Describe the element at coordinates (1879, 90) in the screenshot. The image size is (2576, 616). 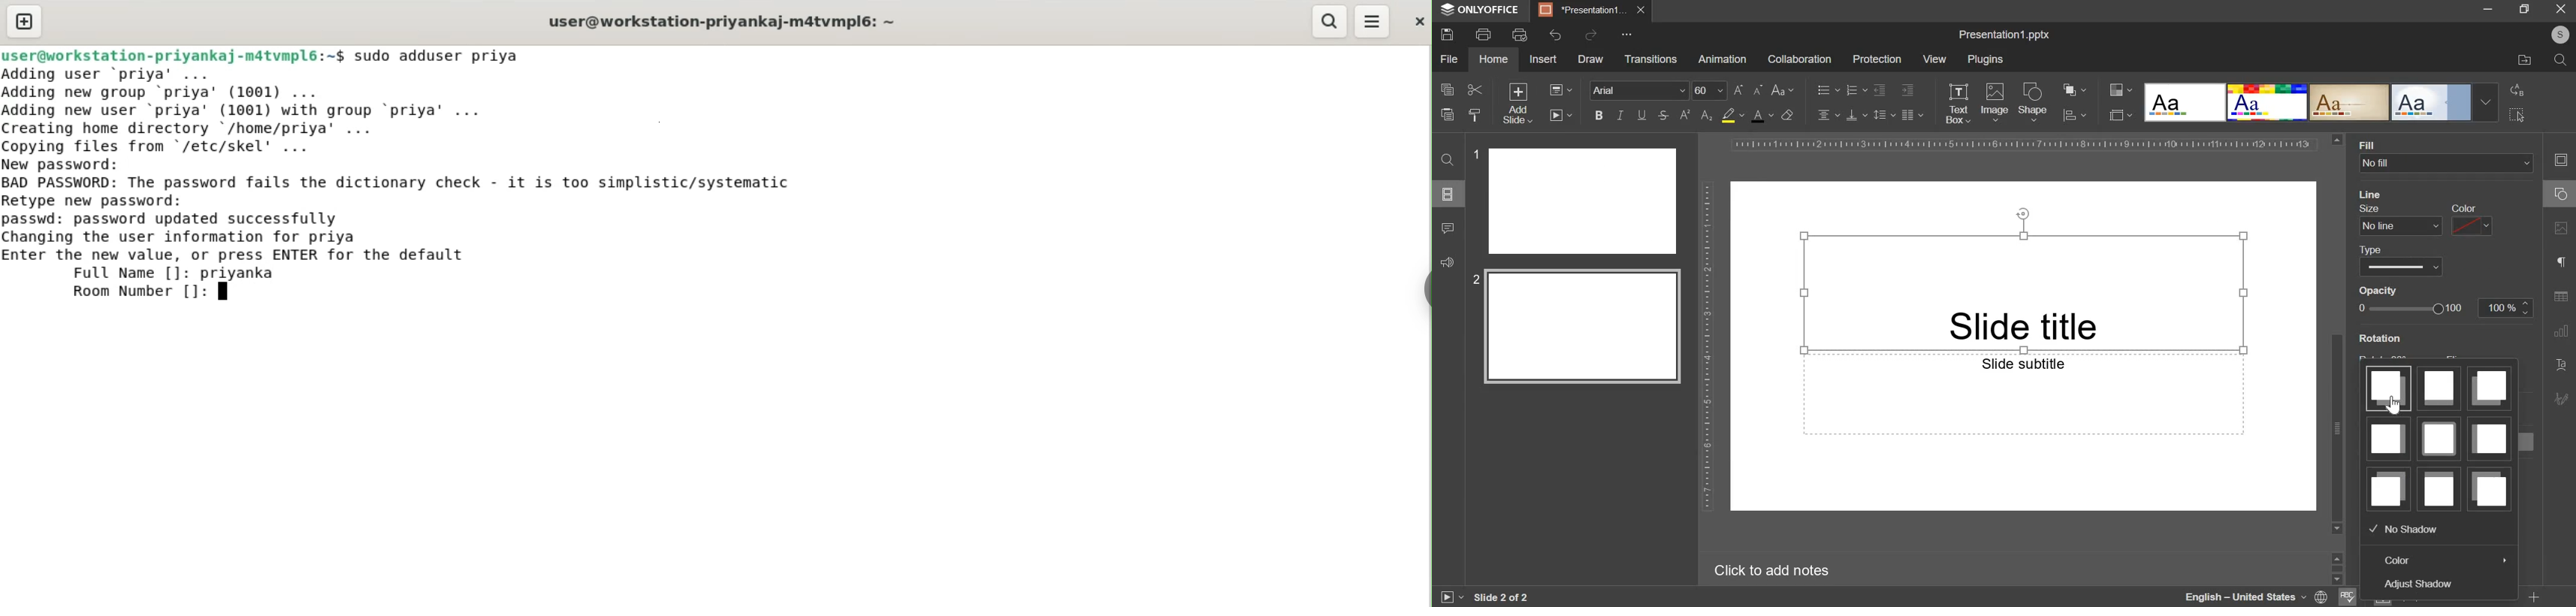
I see `decrease indent` at that location.